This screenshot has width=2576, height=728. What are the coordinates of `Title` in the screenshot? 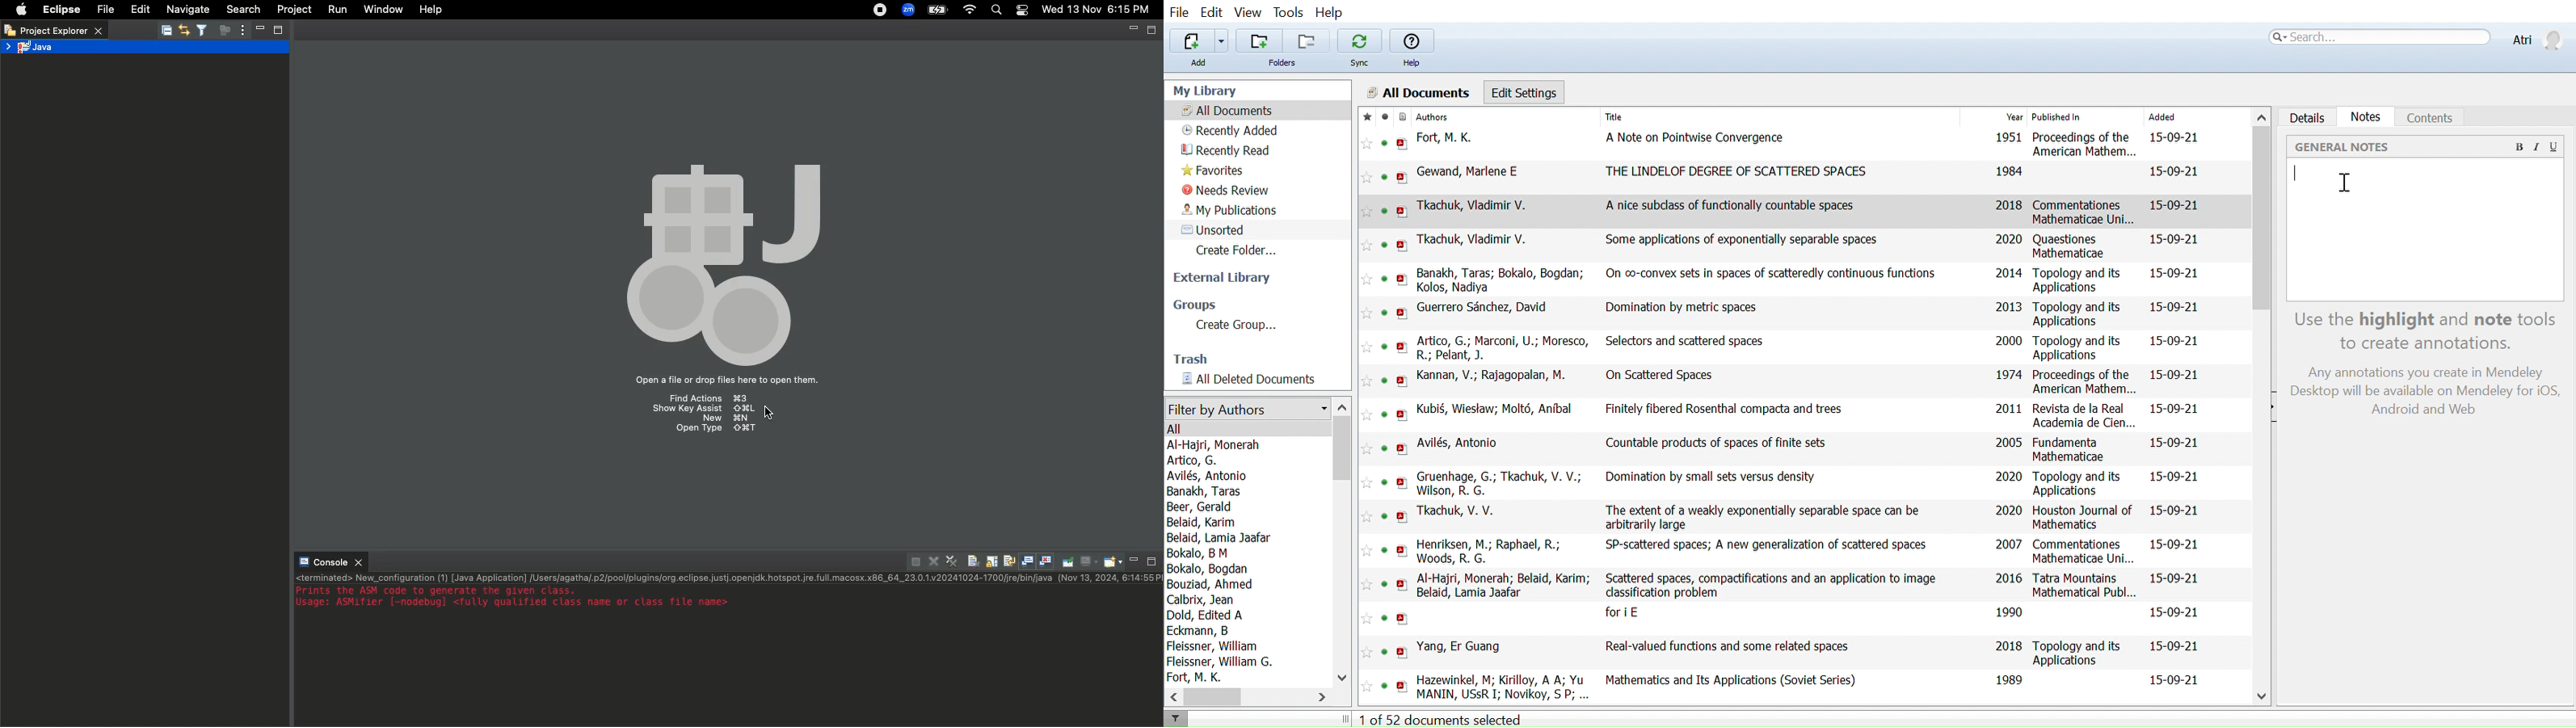 It's located at (1614, 116).